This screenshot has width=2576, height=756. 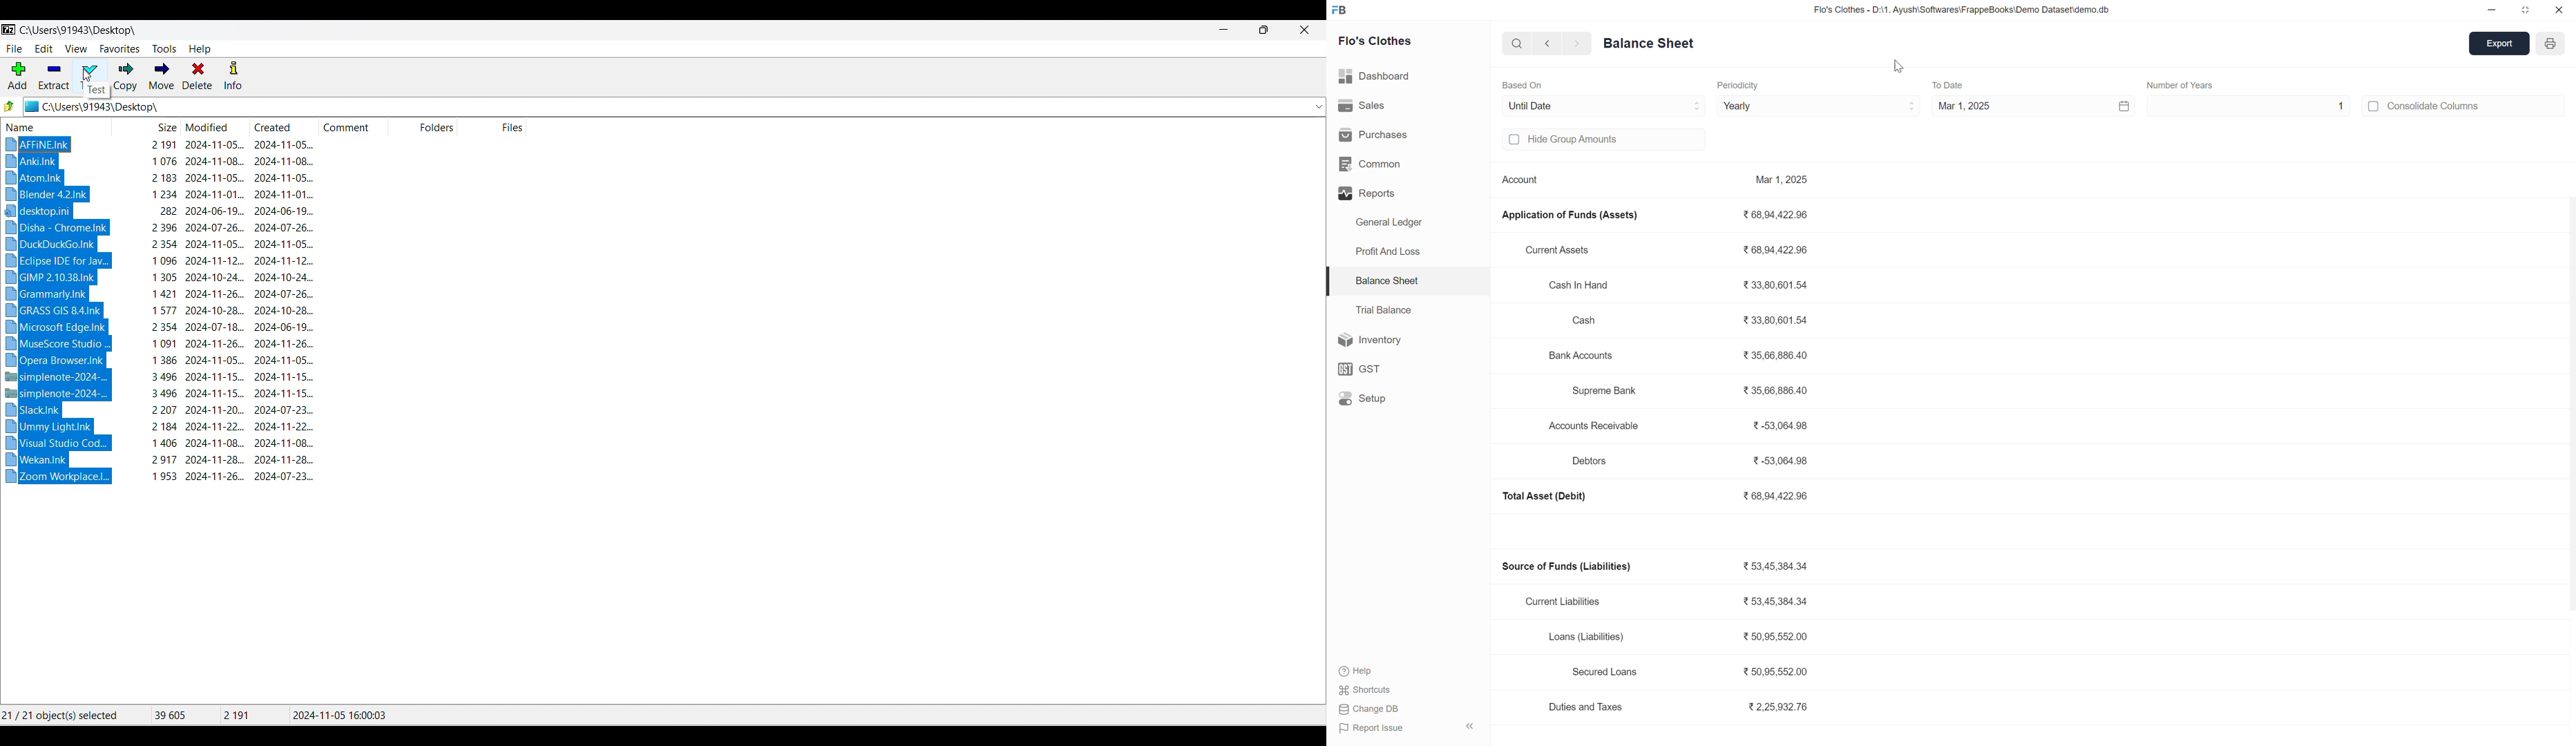 What do you see at coordinates (1341, 10) in the screenshot?
I see `FB` at bounding box center [1341, 10].